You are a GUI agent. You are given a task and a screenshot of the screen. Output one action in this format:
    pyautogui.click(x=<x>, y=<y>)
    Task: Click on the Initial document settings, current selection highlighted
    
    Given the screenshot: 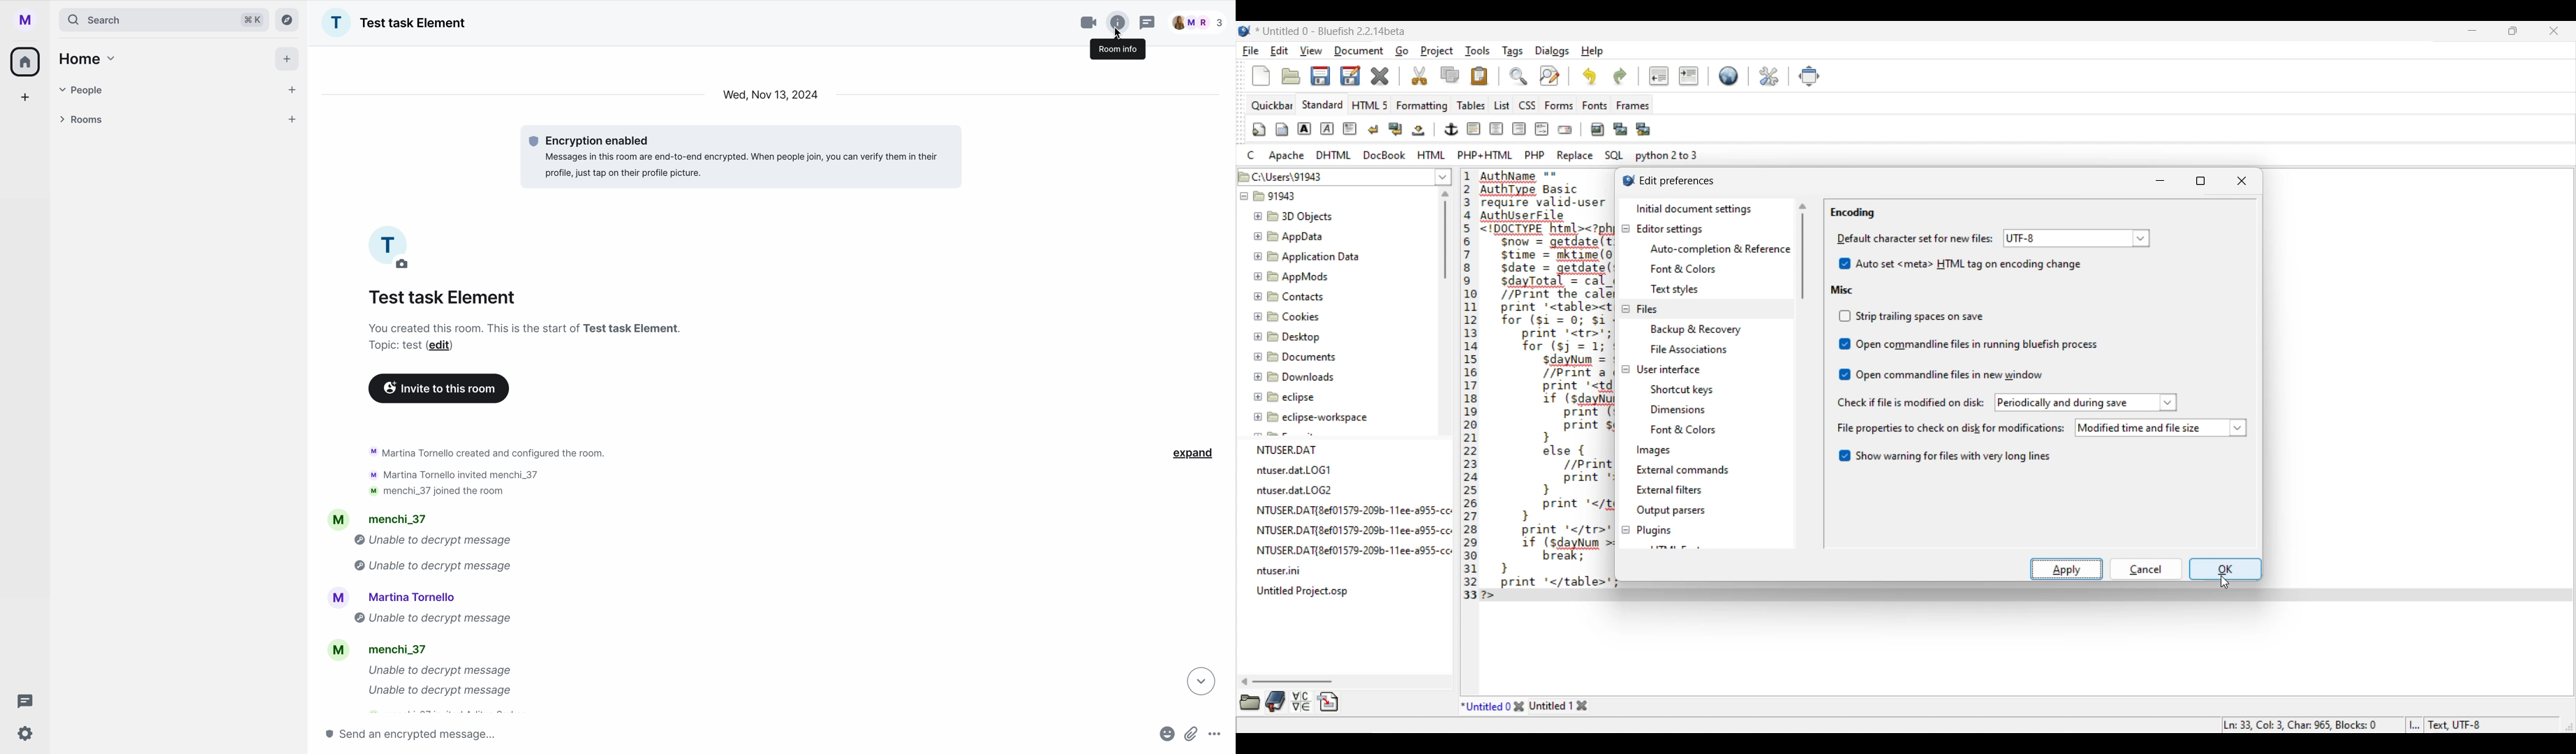 What is the action you would take?
    pyautogui.click(x=1706, y=208)
    